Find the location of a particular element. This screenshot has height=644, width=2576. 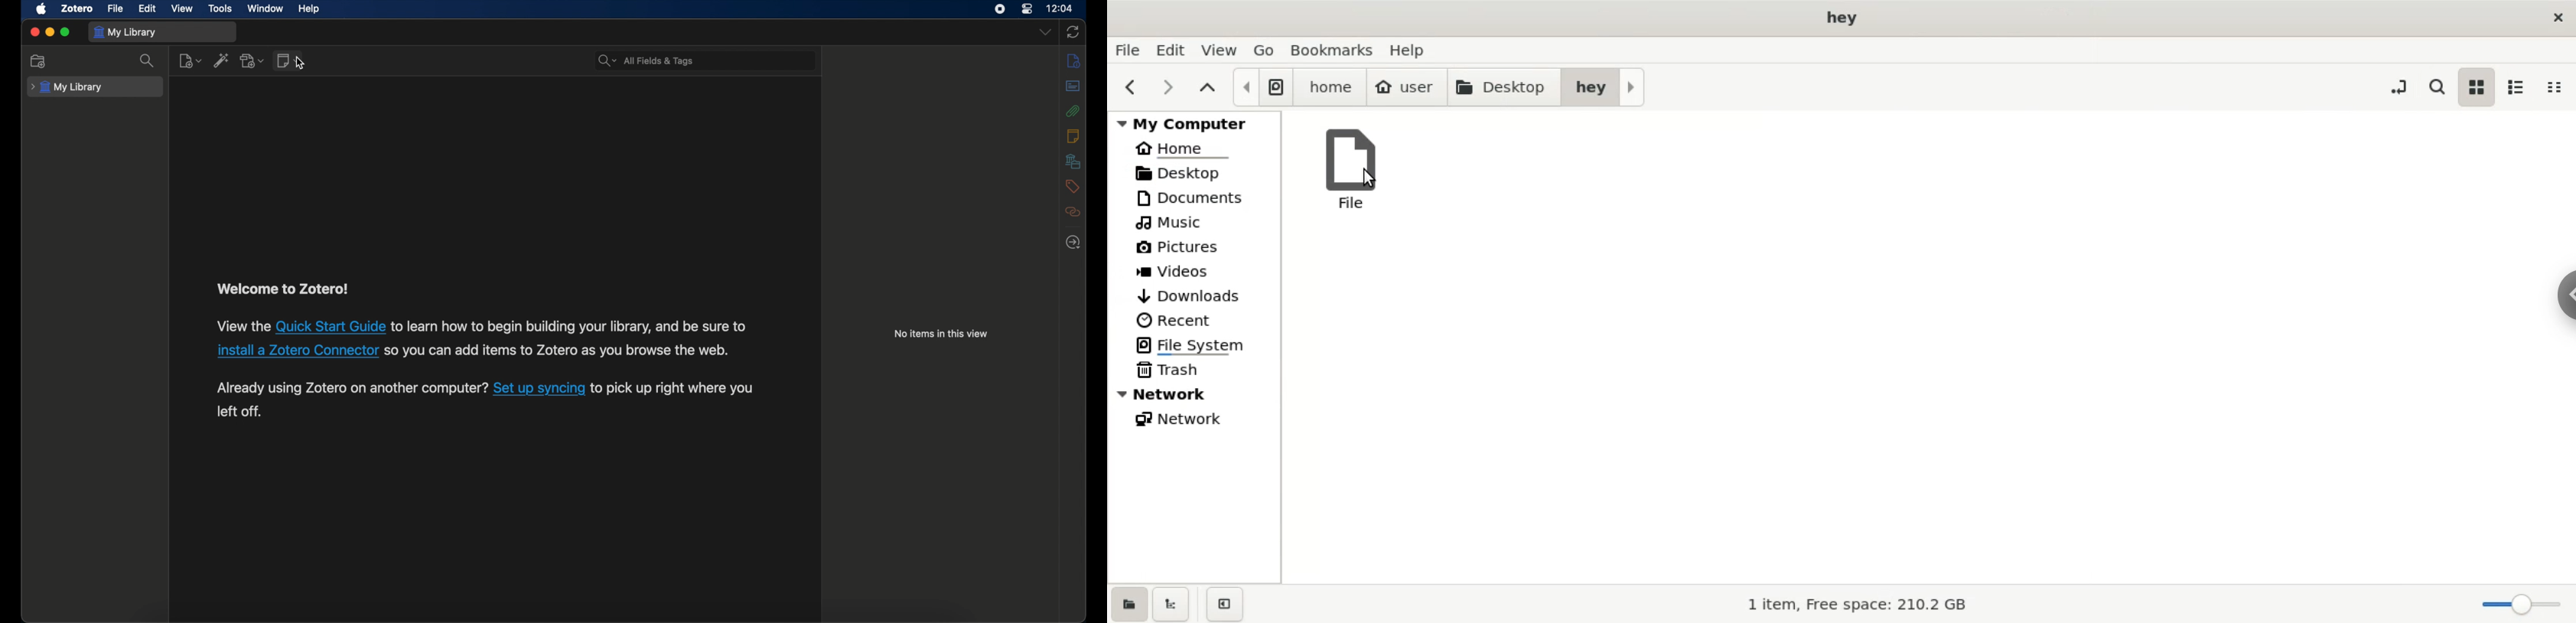

my library is located at coordinates (66, 87).